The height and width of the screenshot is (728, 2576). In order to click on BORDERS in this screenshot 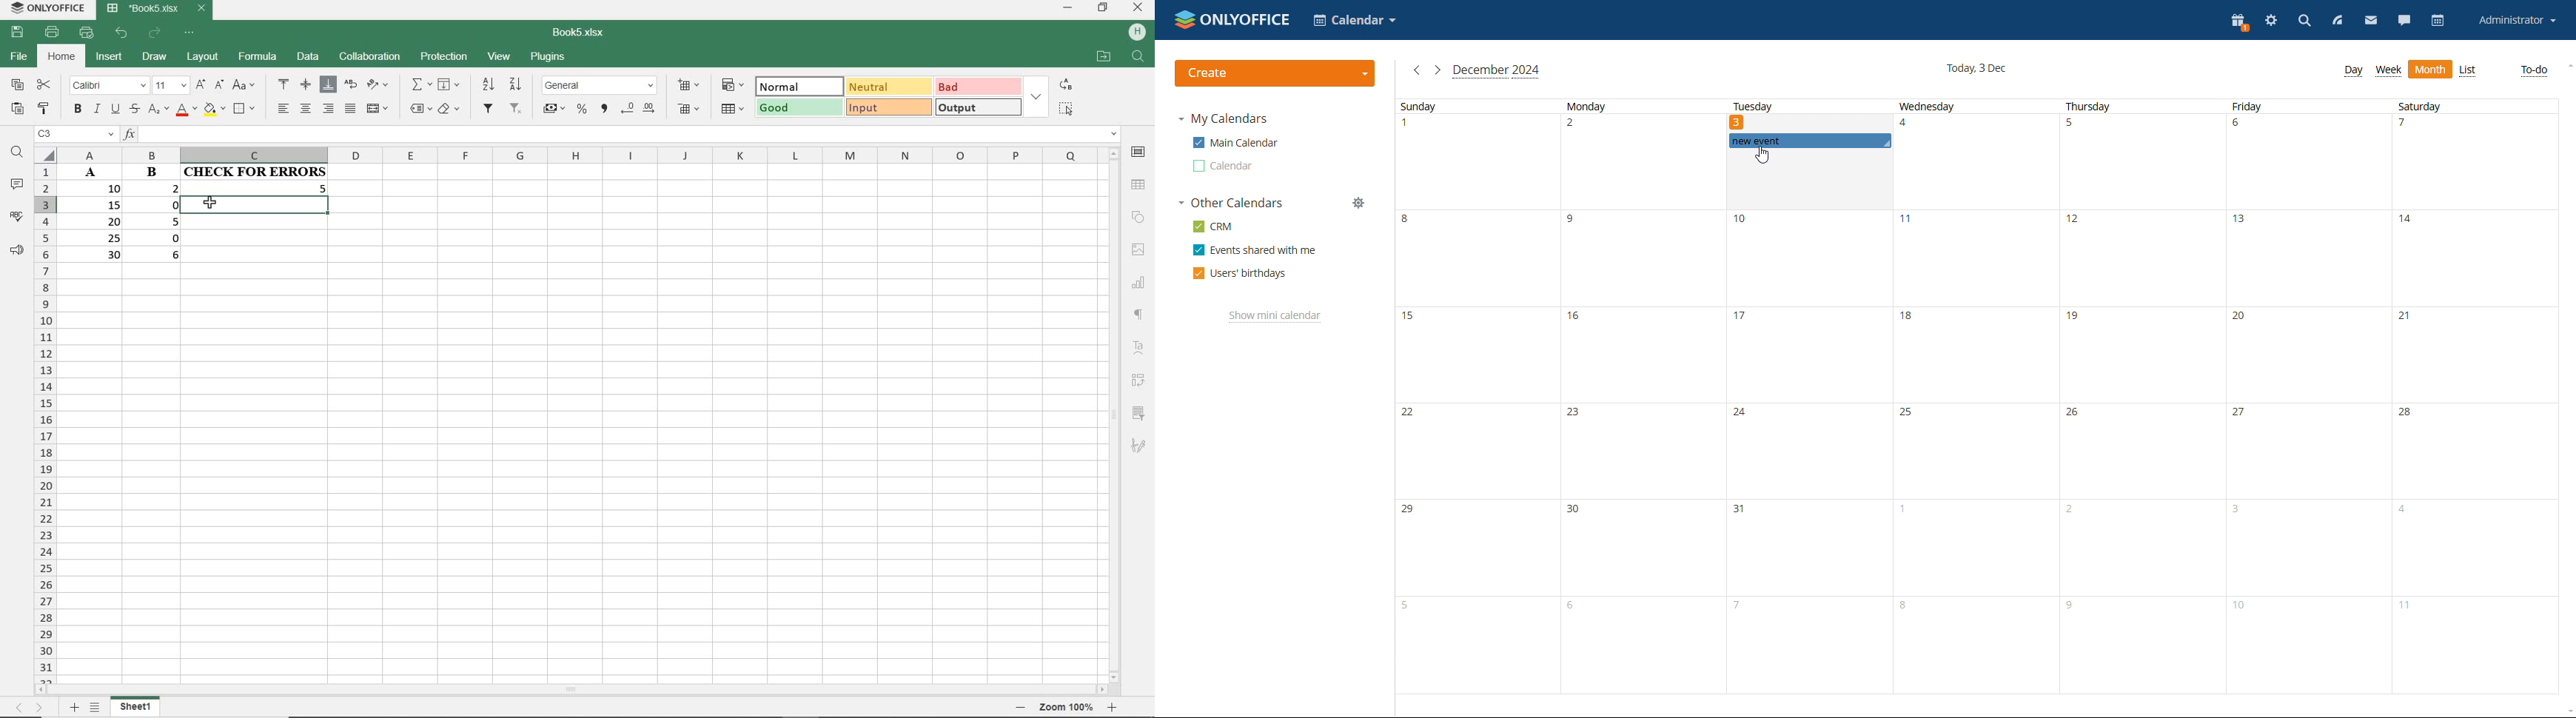, I will do `click(247, 108)`.